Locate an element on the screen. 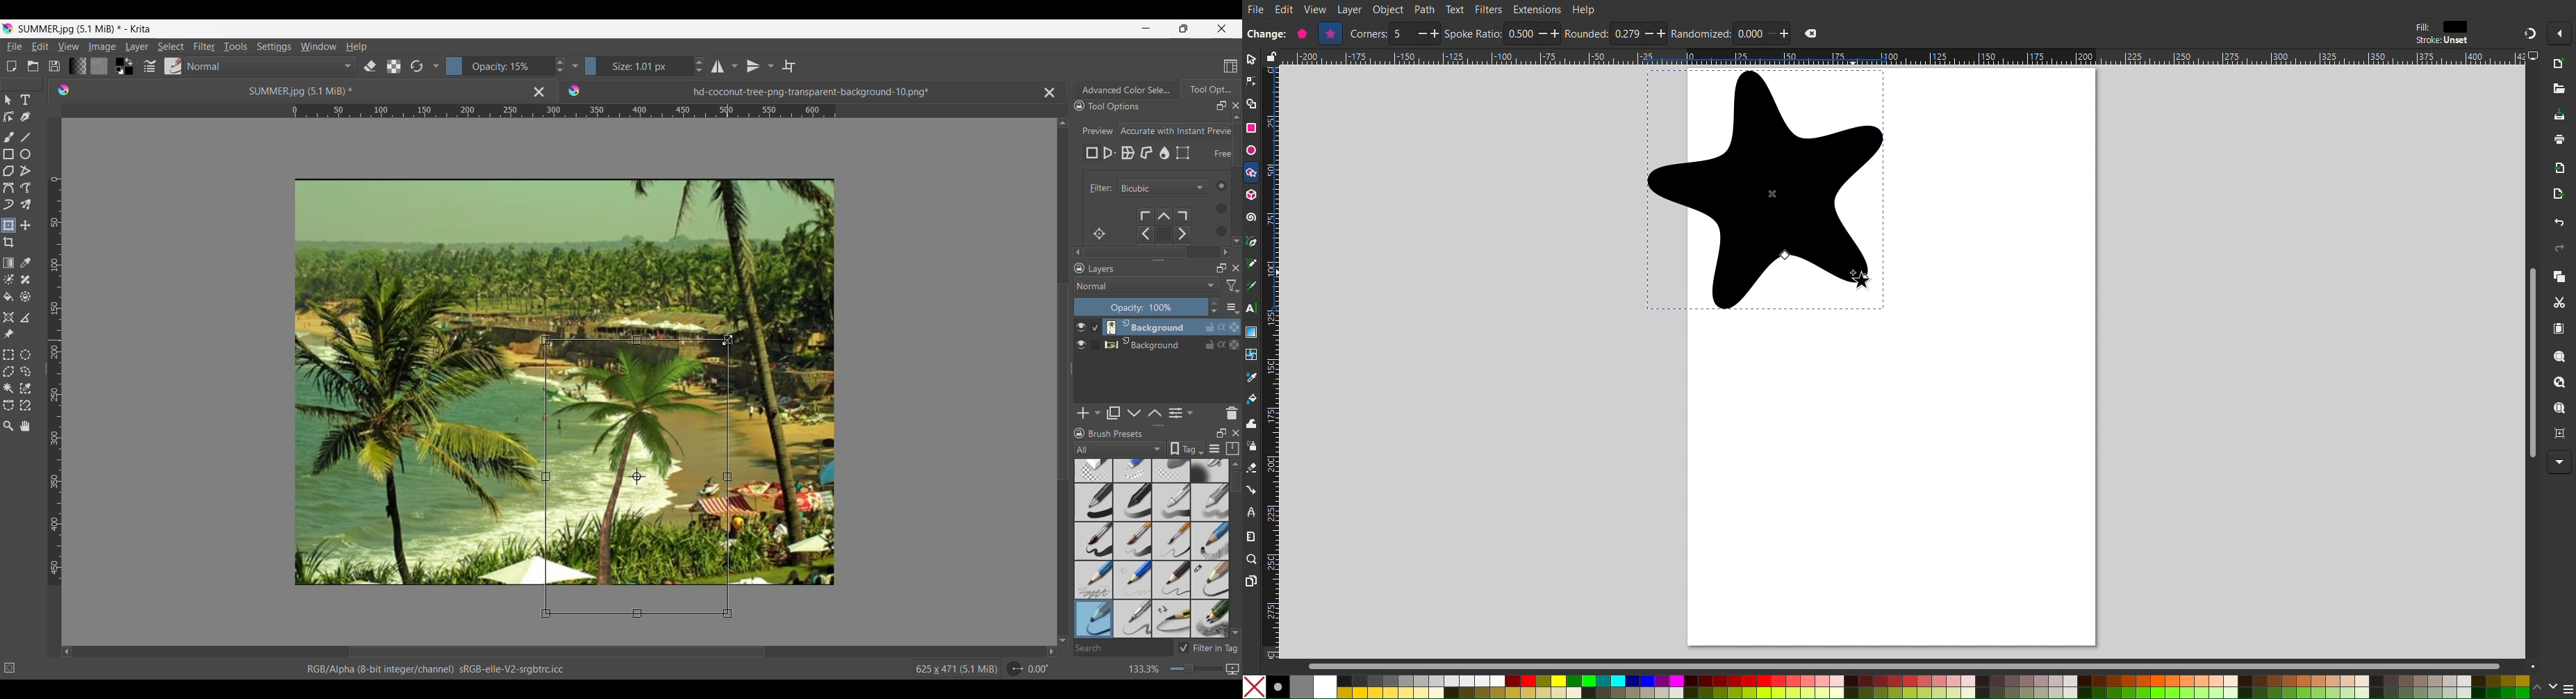  Down is located at coordinates (1063, 632).